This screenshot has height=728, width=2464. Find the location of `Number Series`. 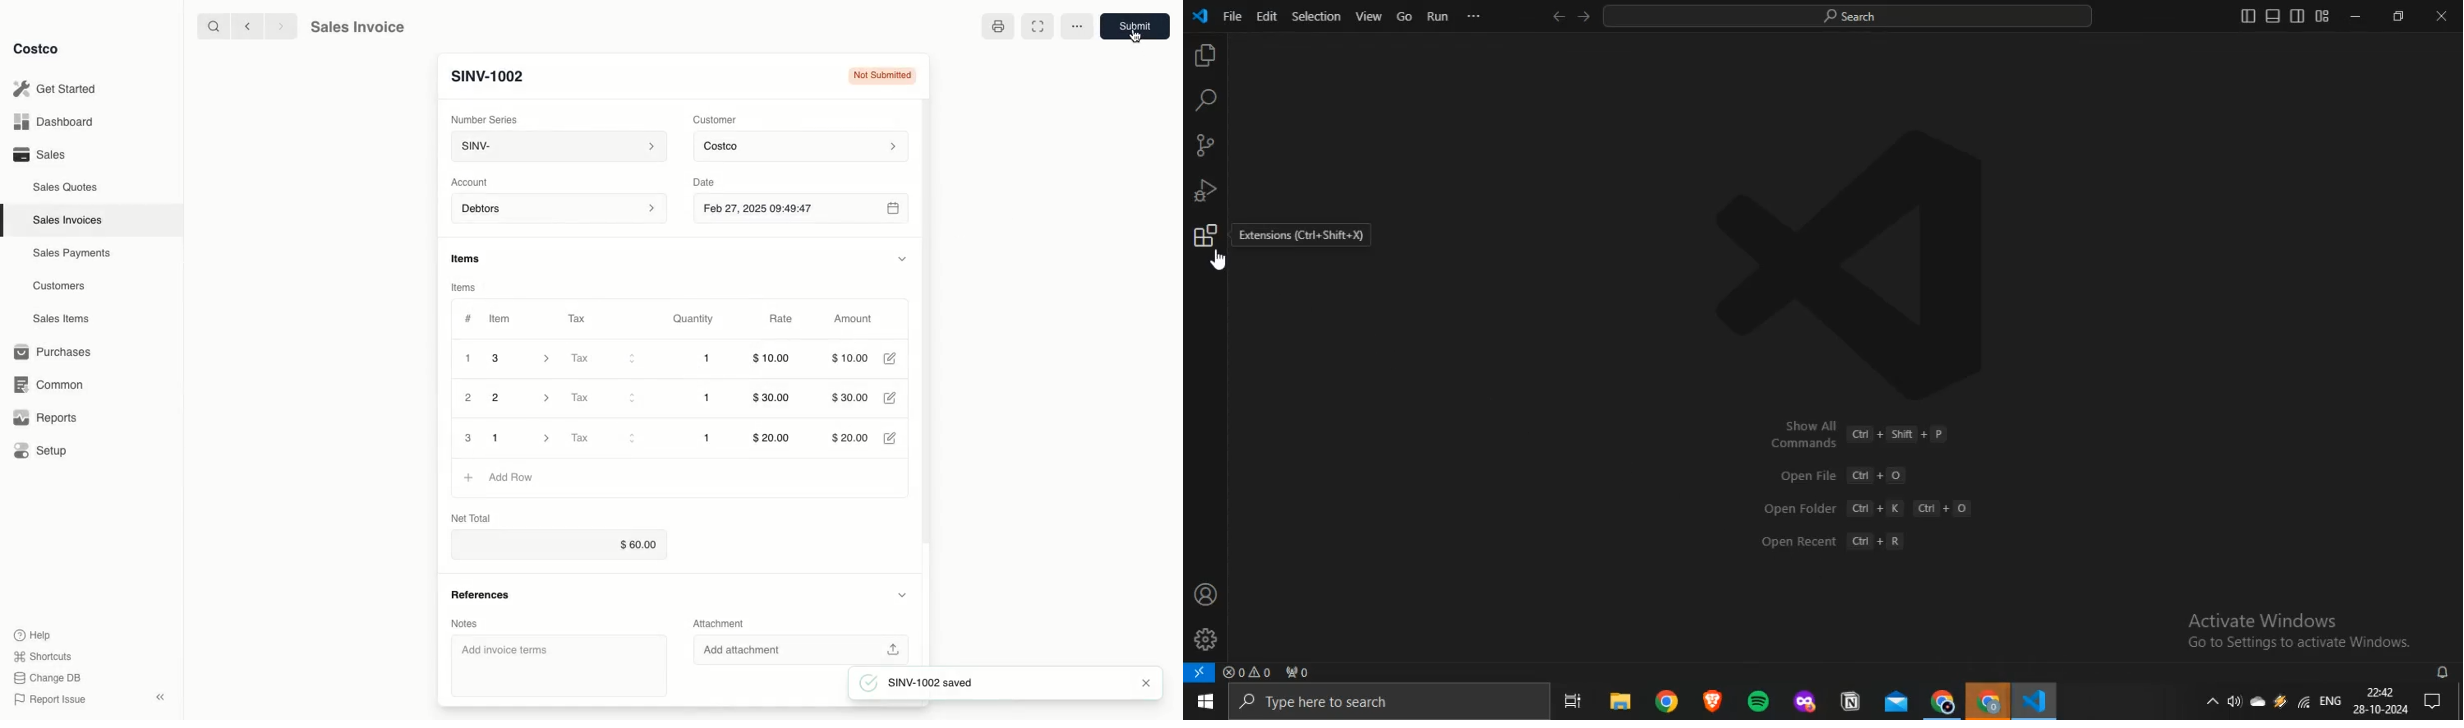

Number Series is located at coordinates (486, 118).